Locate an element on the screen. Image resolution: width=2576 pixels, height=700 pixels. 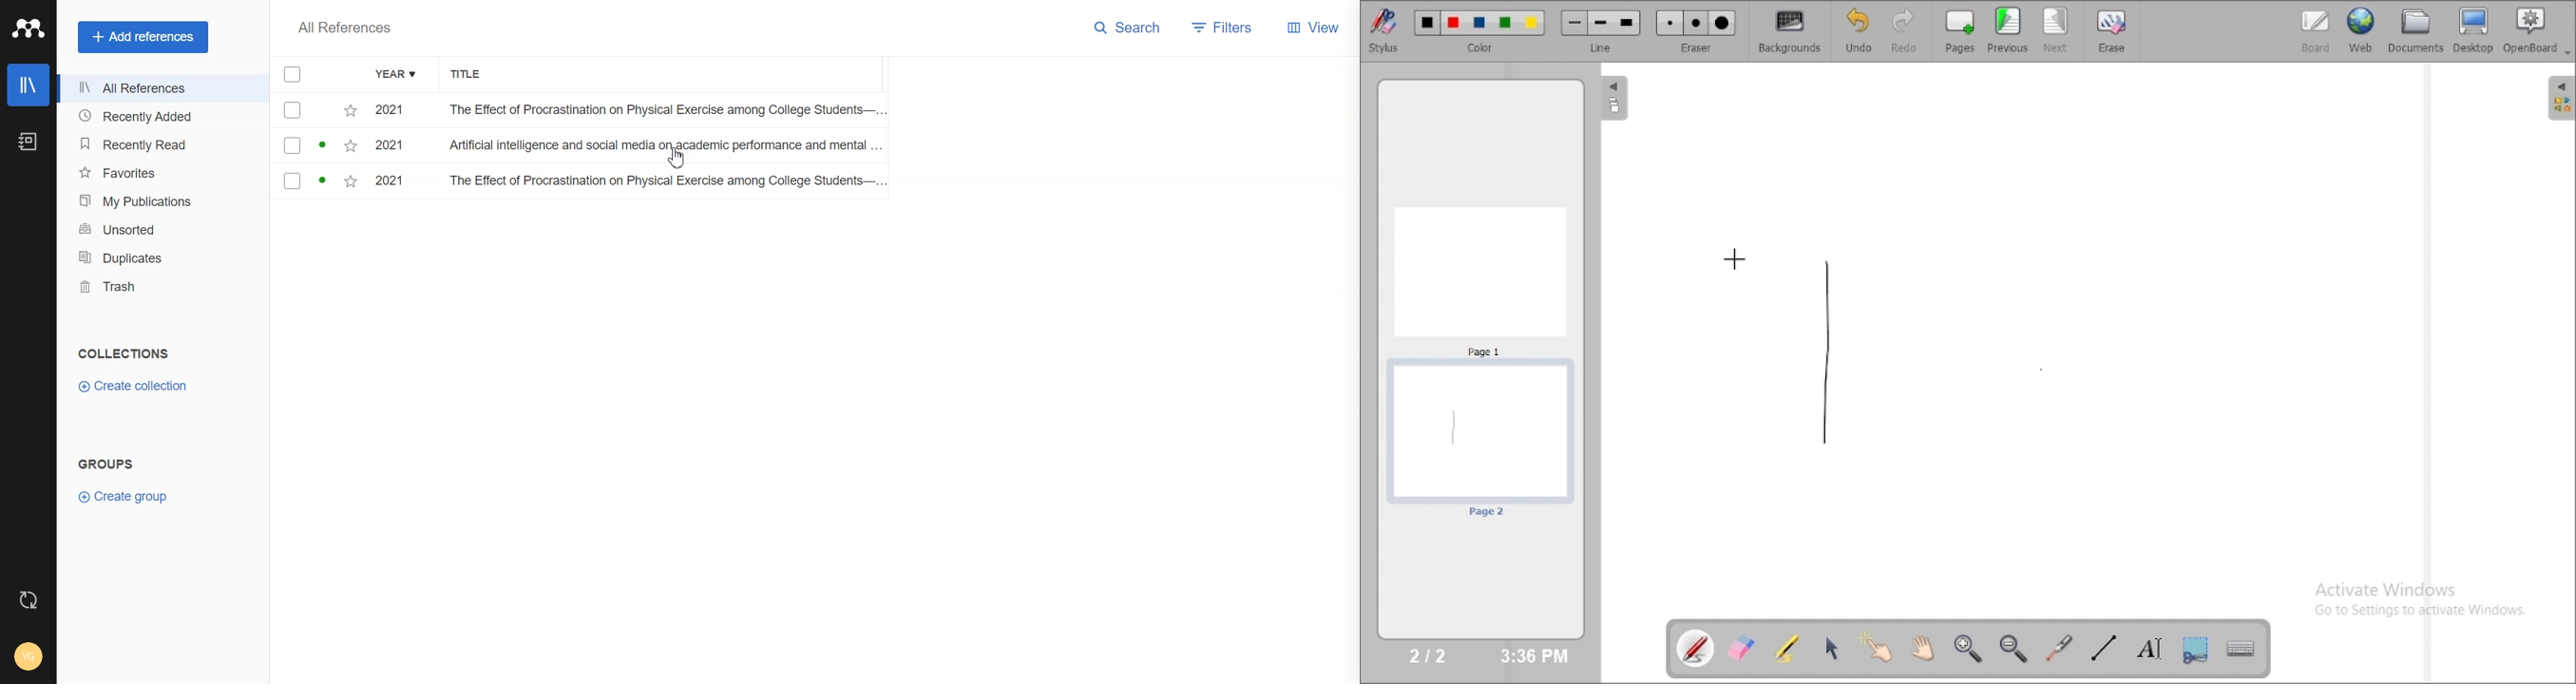
The Effect of Procrastination on Physical Exercise among College Students... is located at coordinates (664, 183).